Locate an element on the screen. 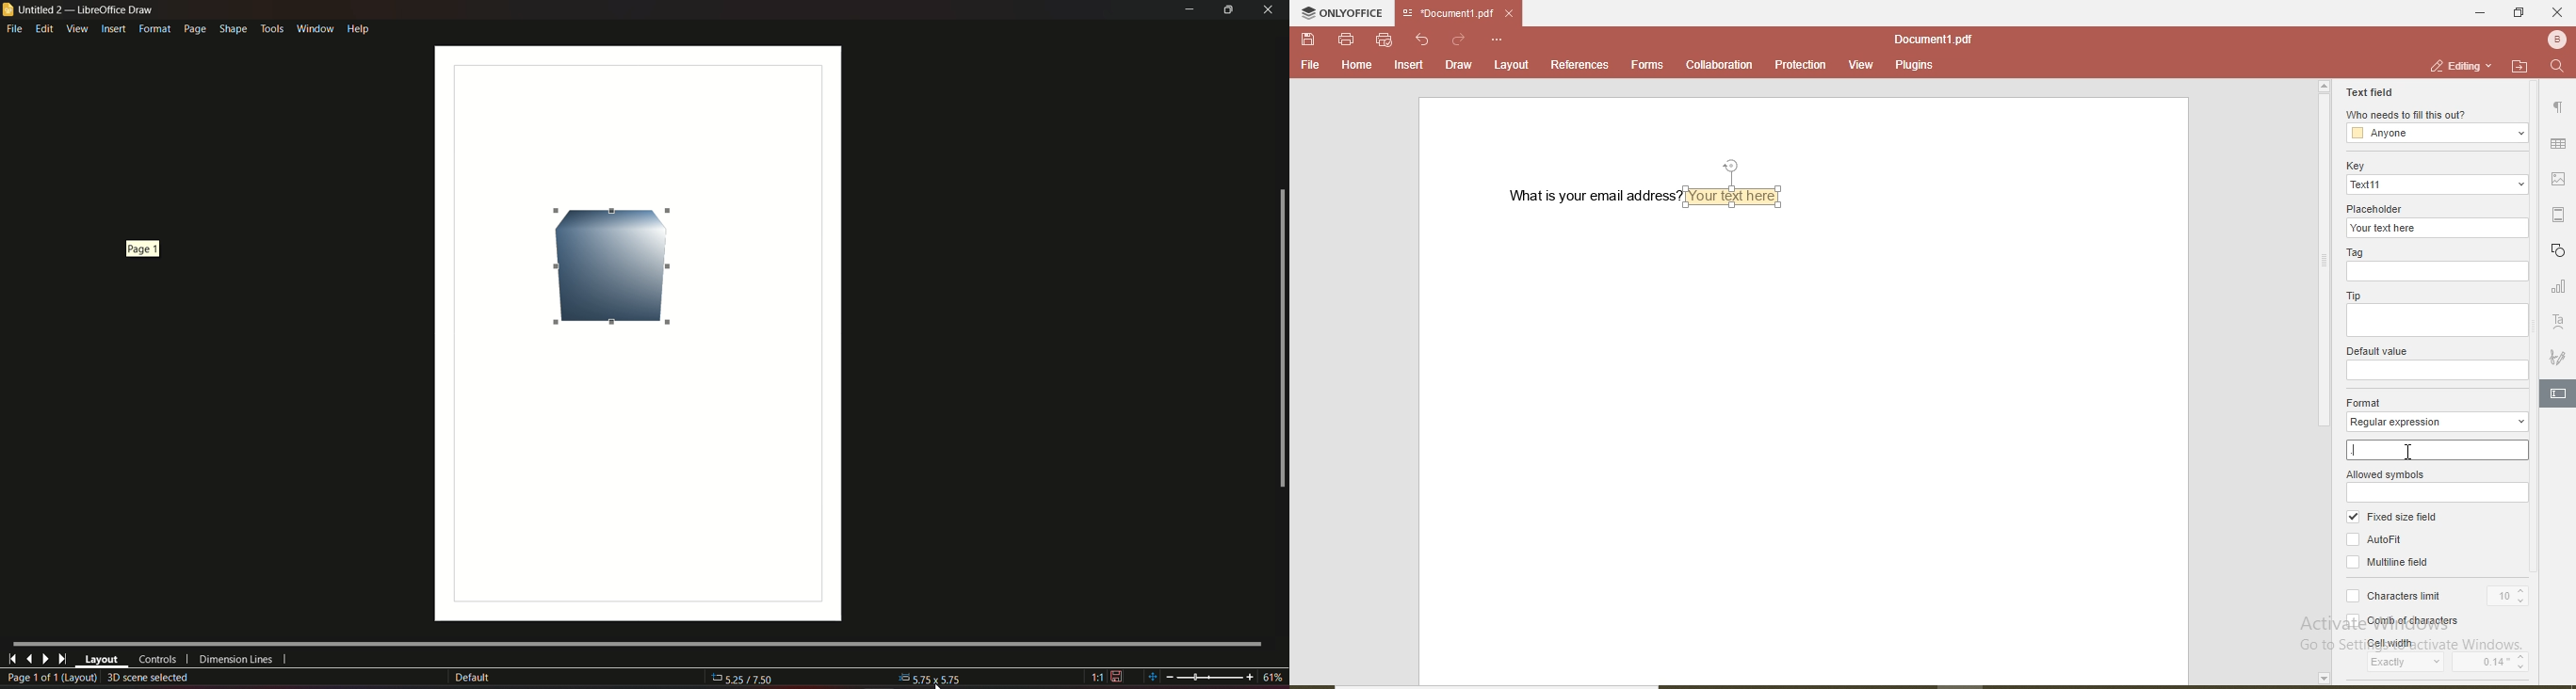 This screenshot has height=700, width=2576. multiline field is located at coordinates (2392, 564).